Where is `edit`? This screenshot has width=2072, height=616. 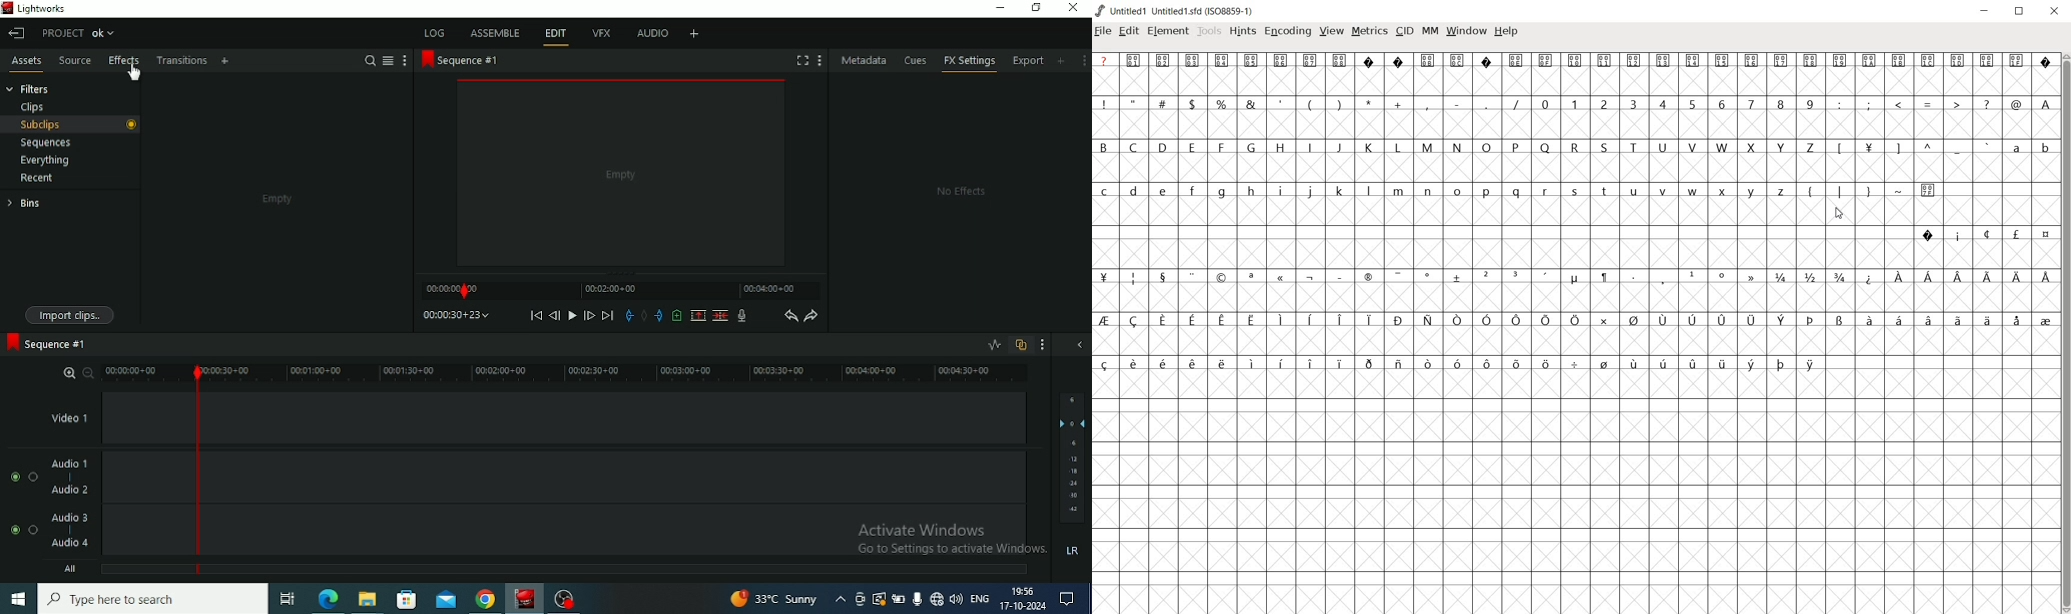 edit is located at coordinates (1128, 31).